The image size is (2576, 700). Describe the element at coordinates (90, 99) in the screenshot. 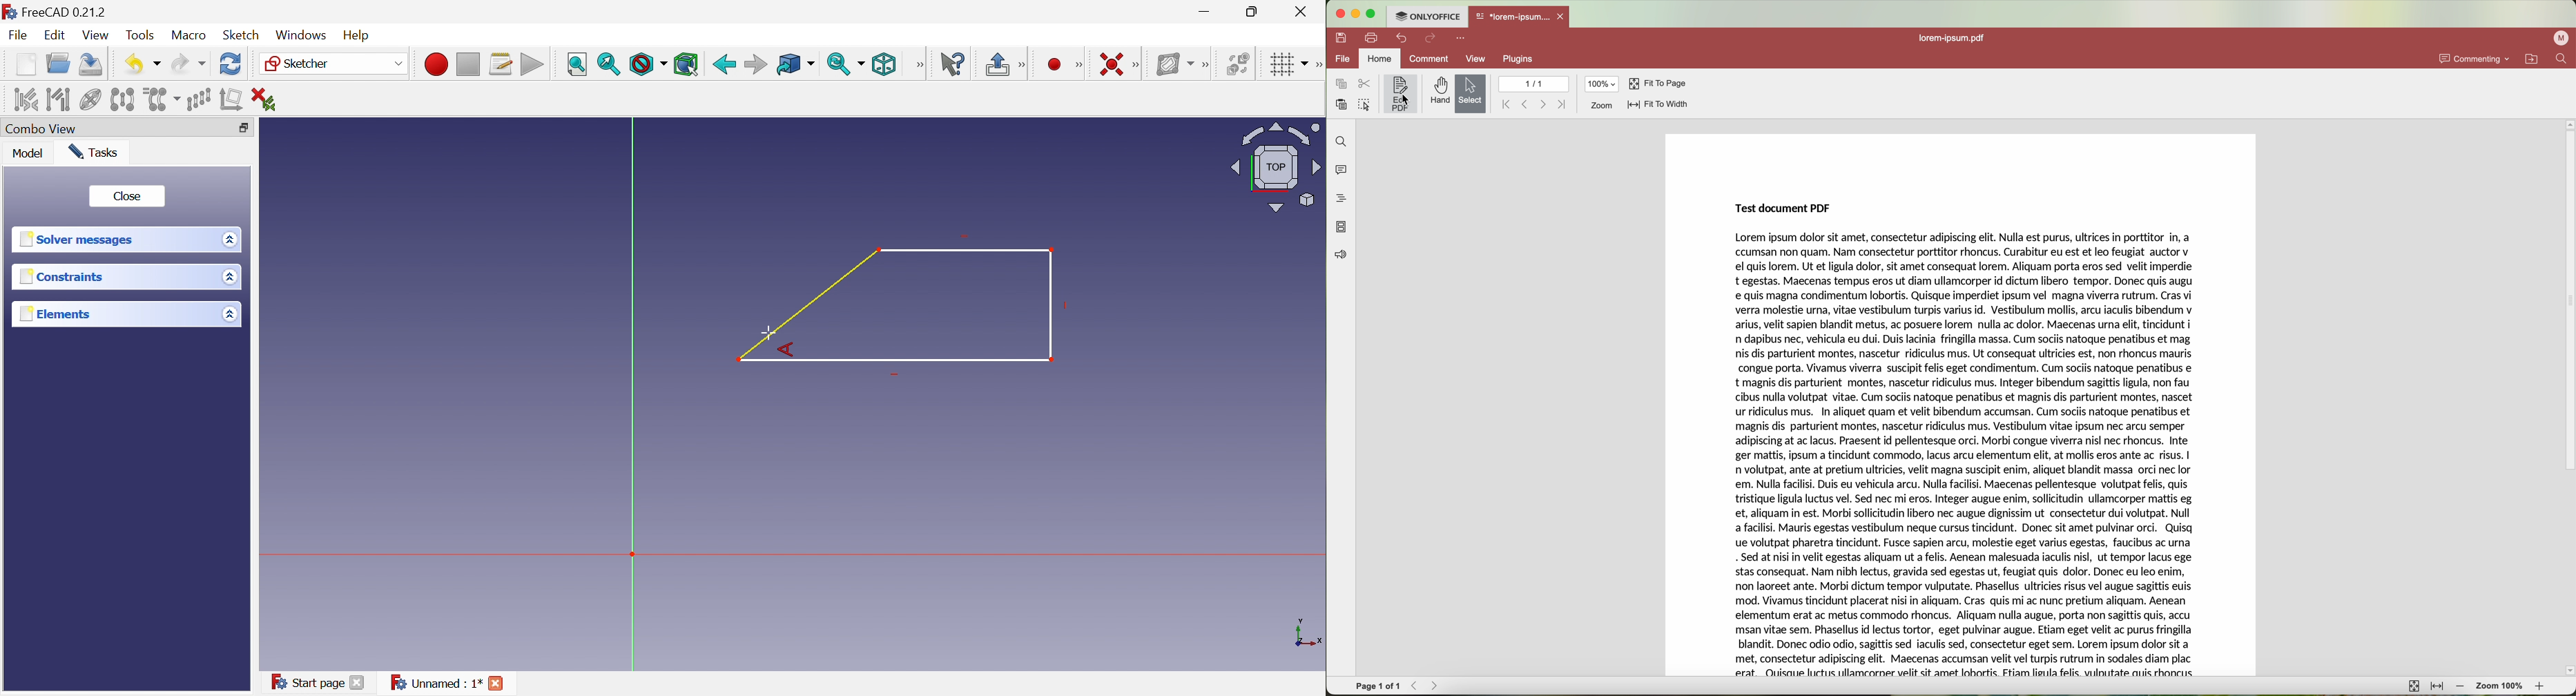

I see `Show/Hide internal geometry` at that location.